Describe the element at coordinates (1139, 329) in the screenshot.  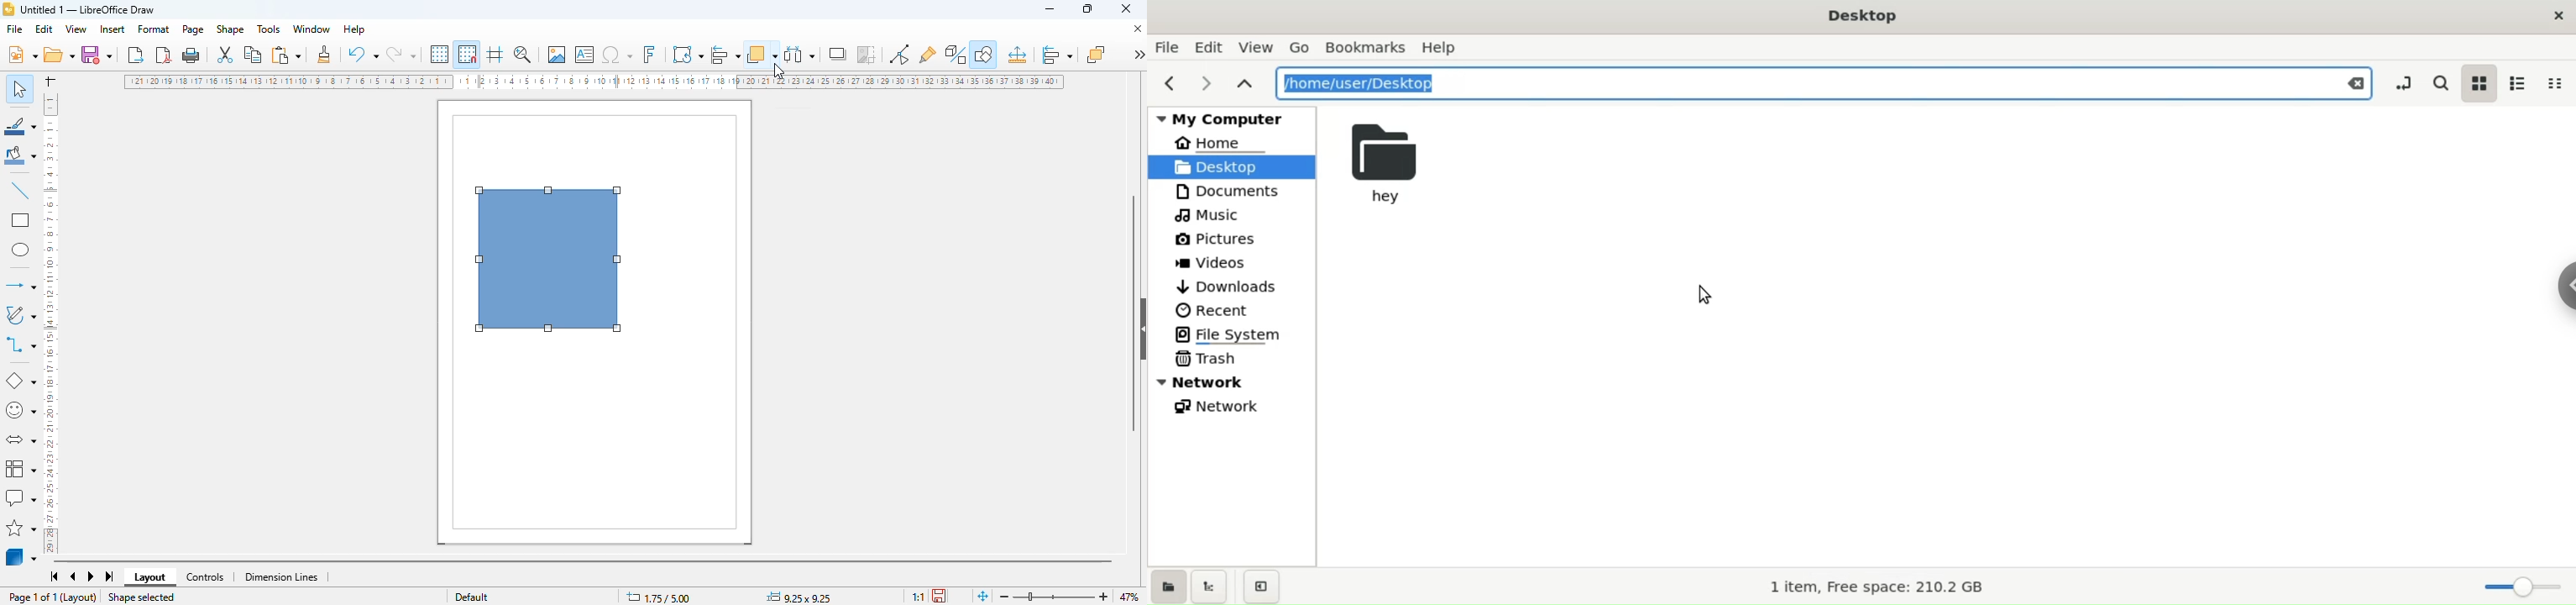
I see `show` at that location.